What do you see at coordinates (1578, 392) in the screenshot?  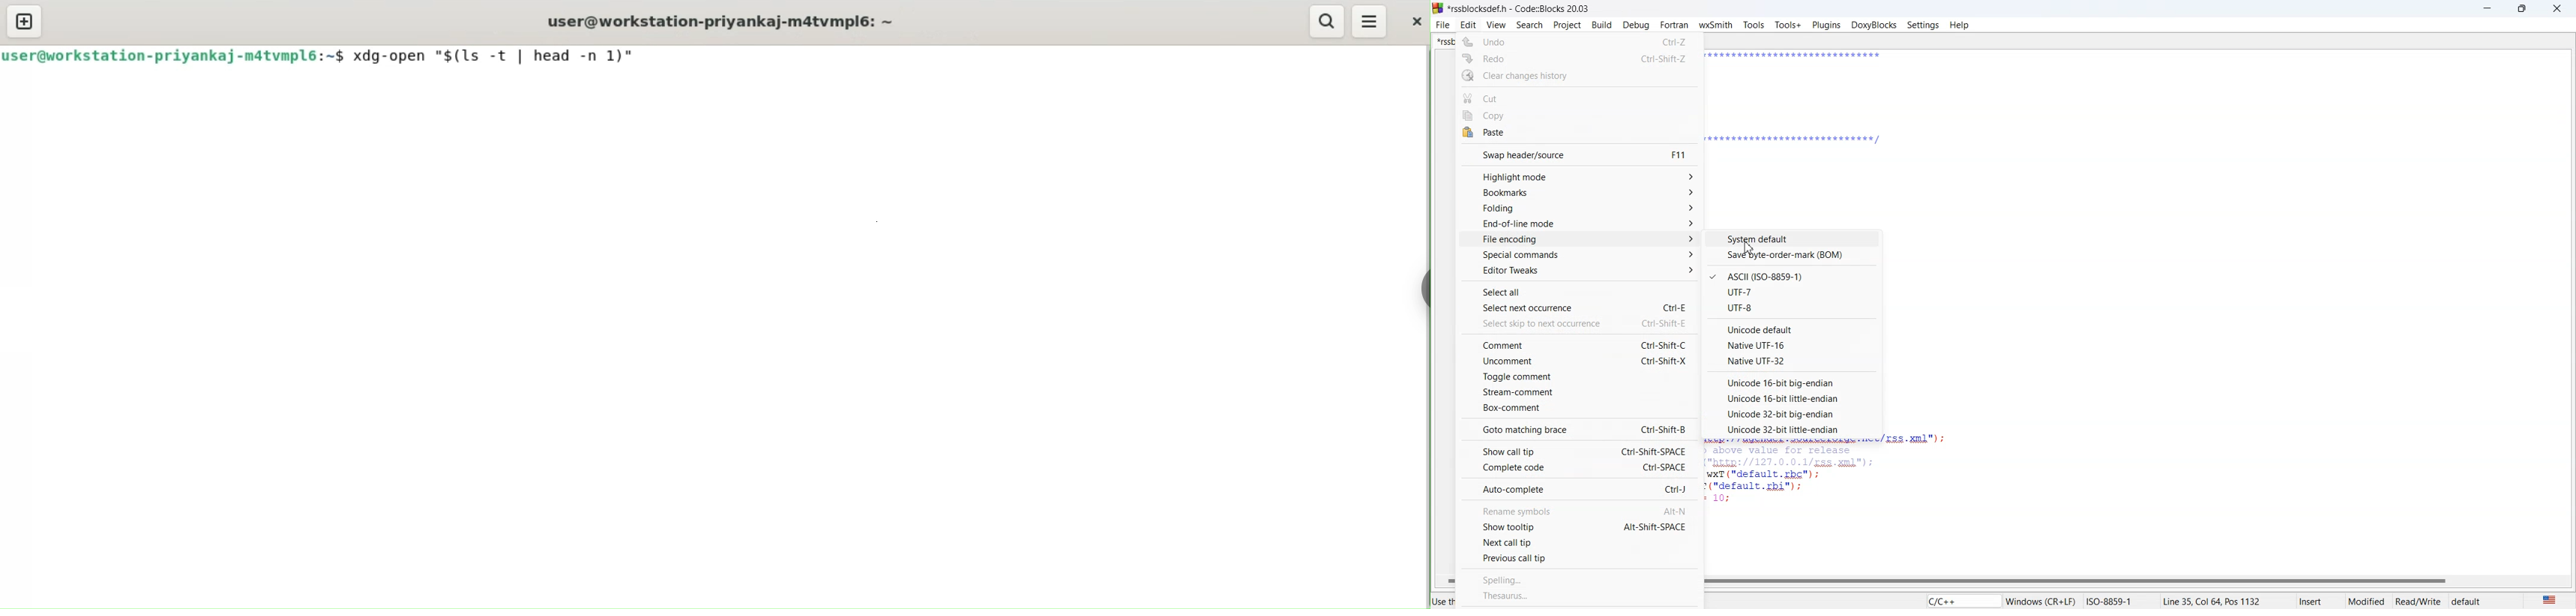 I see `Stream comment` at bounding box center [1578, 392].